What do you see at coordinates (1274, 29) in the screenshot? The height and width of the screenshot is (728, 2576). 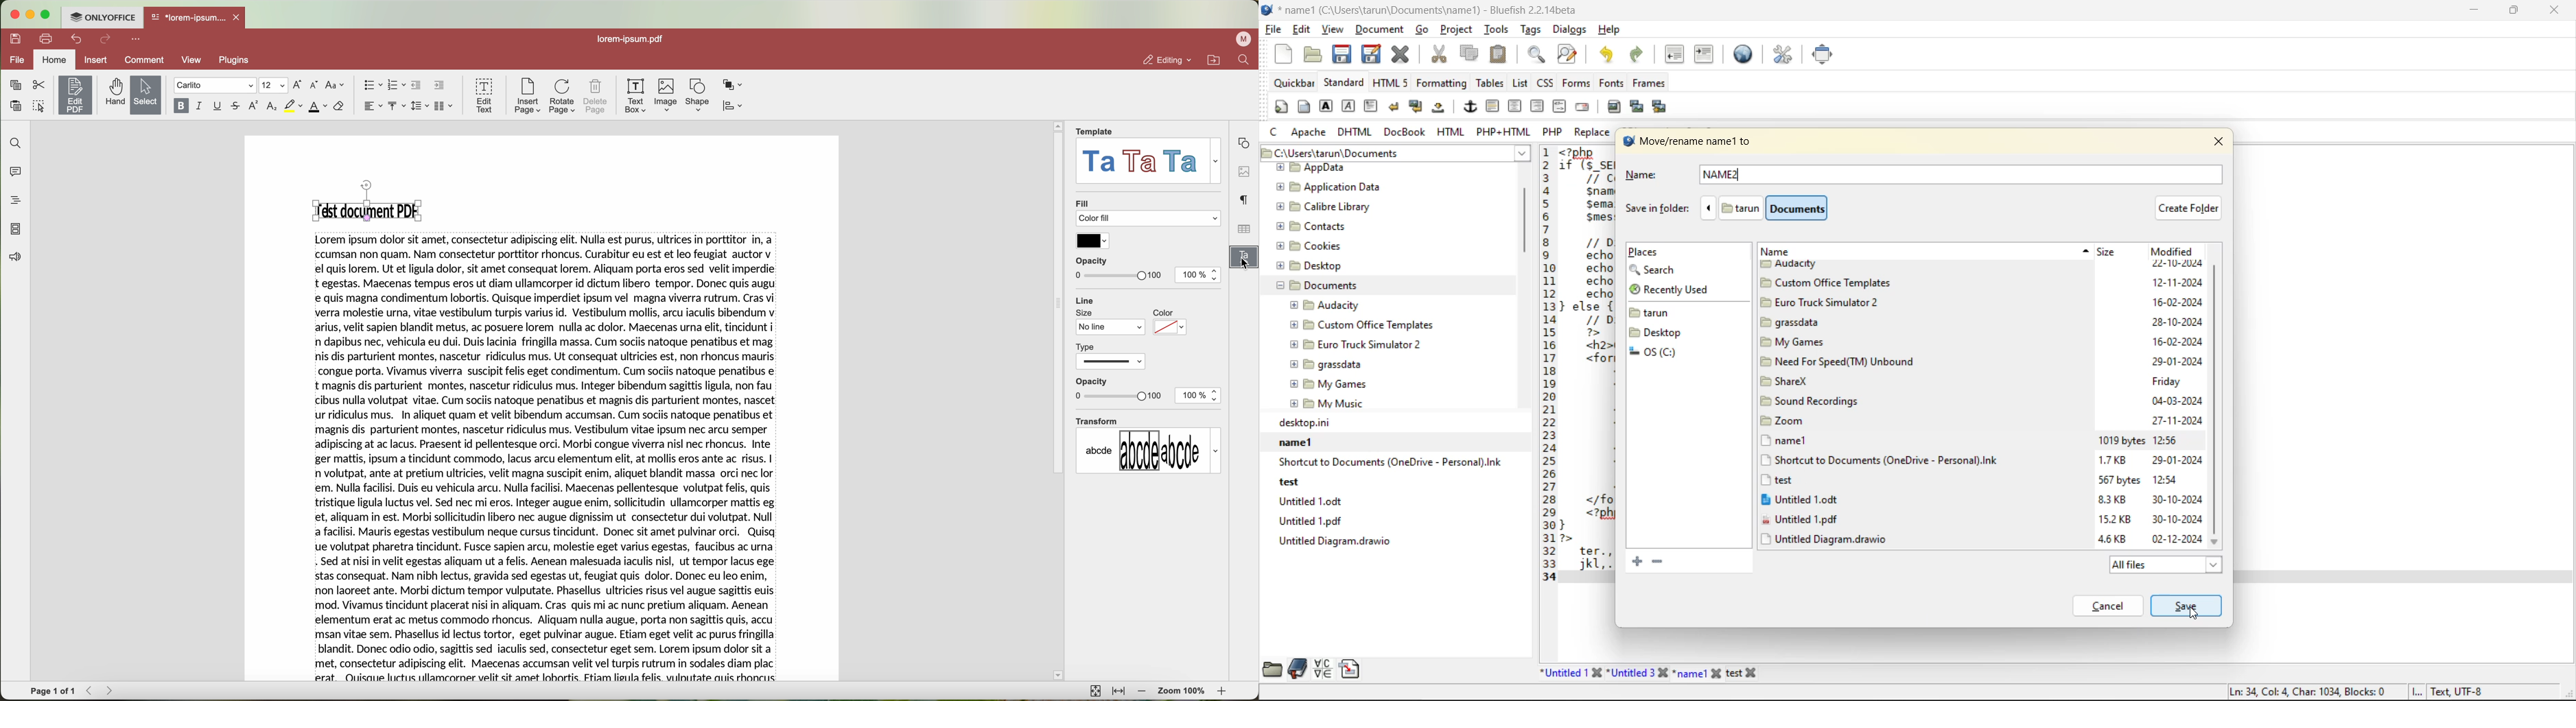 I see `file` at bounding box center [1274, 29].